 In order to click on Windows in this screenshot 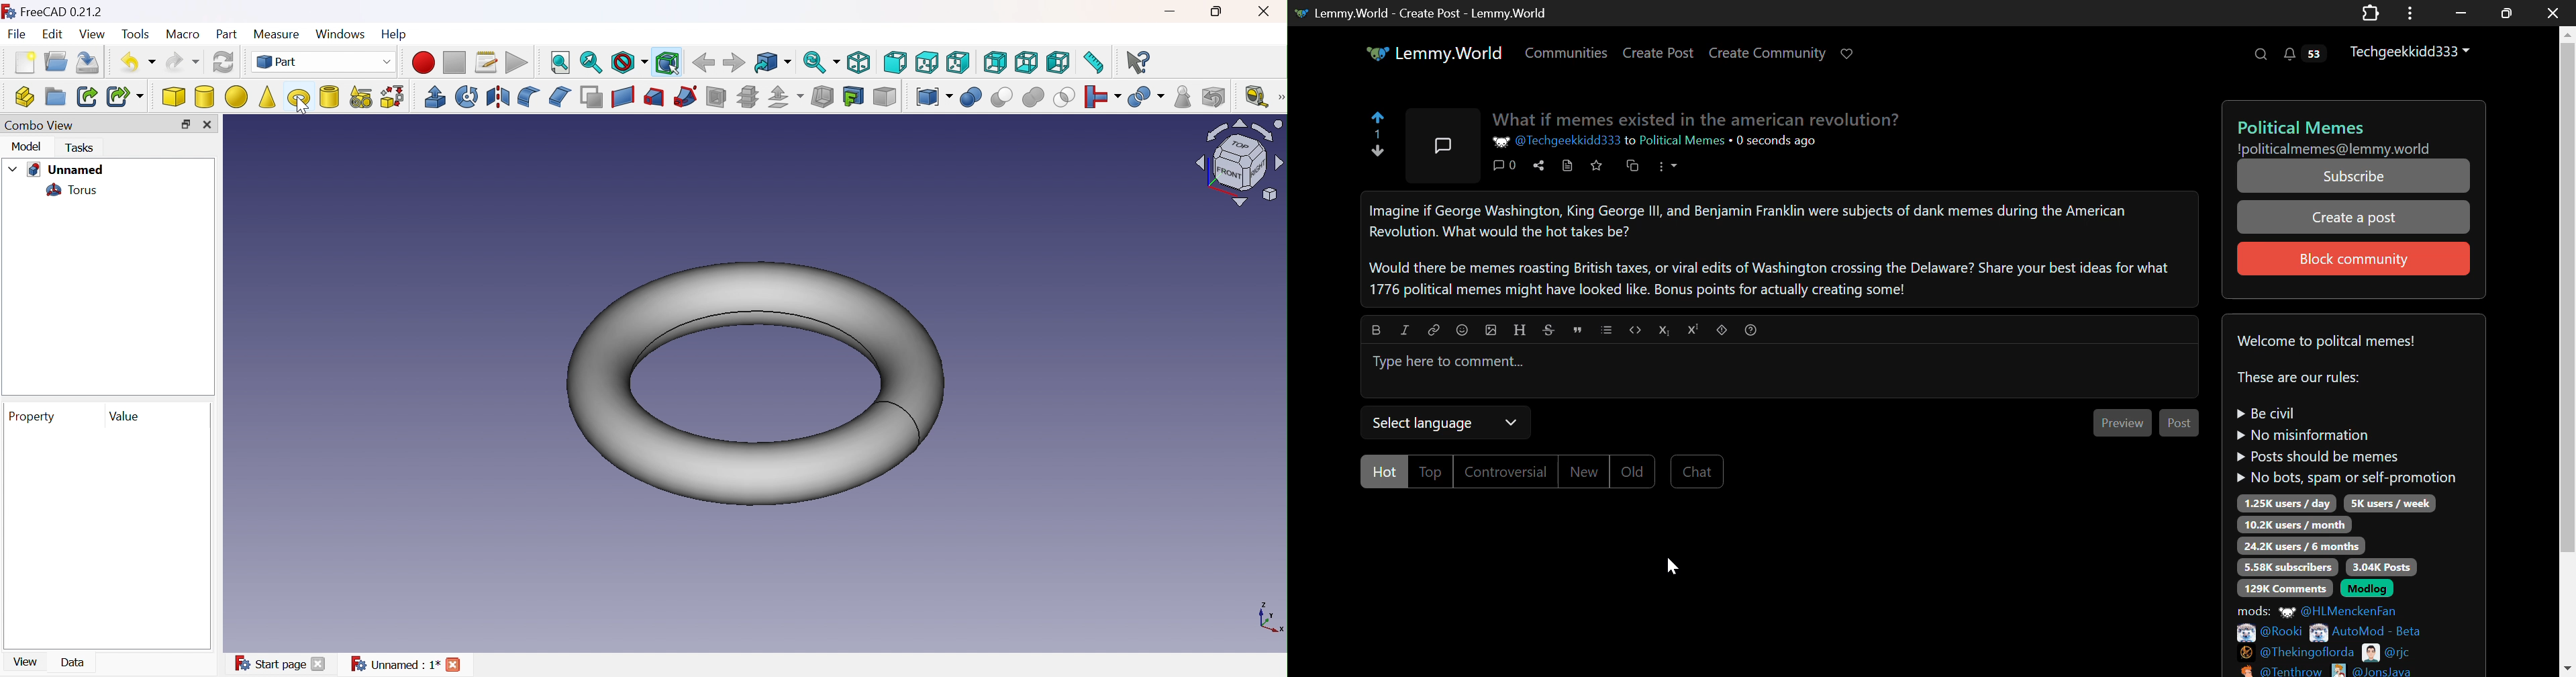, I will do `click(342, 36)`.